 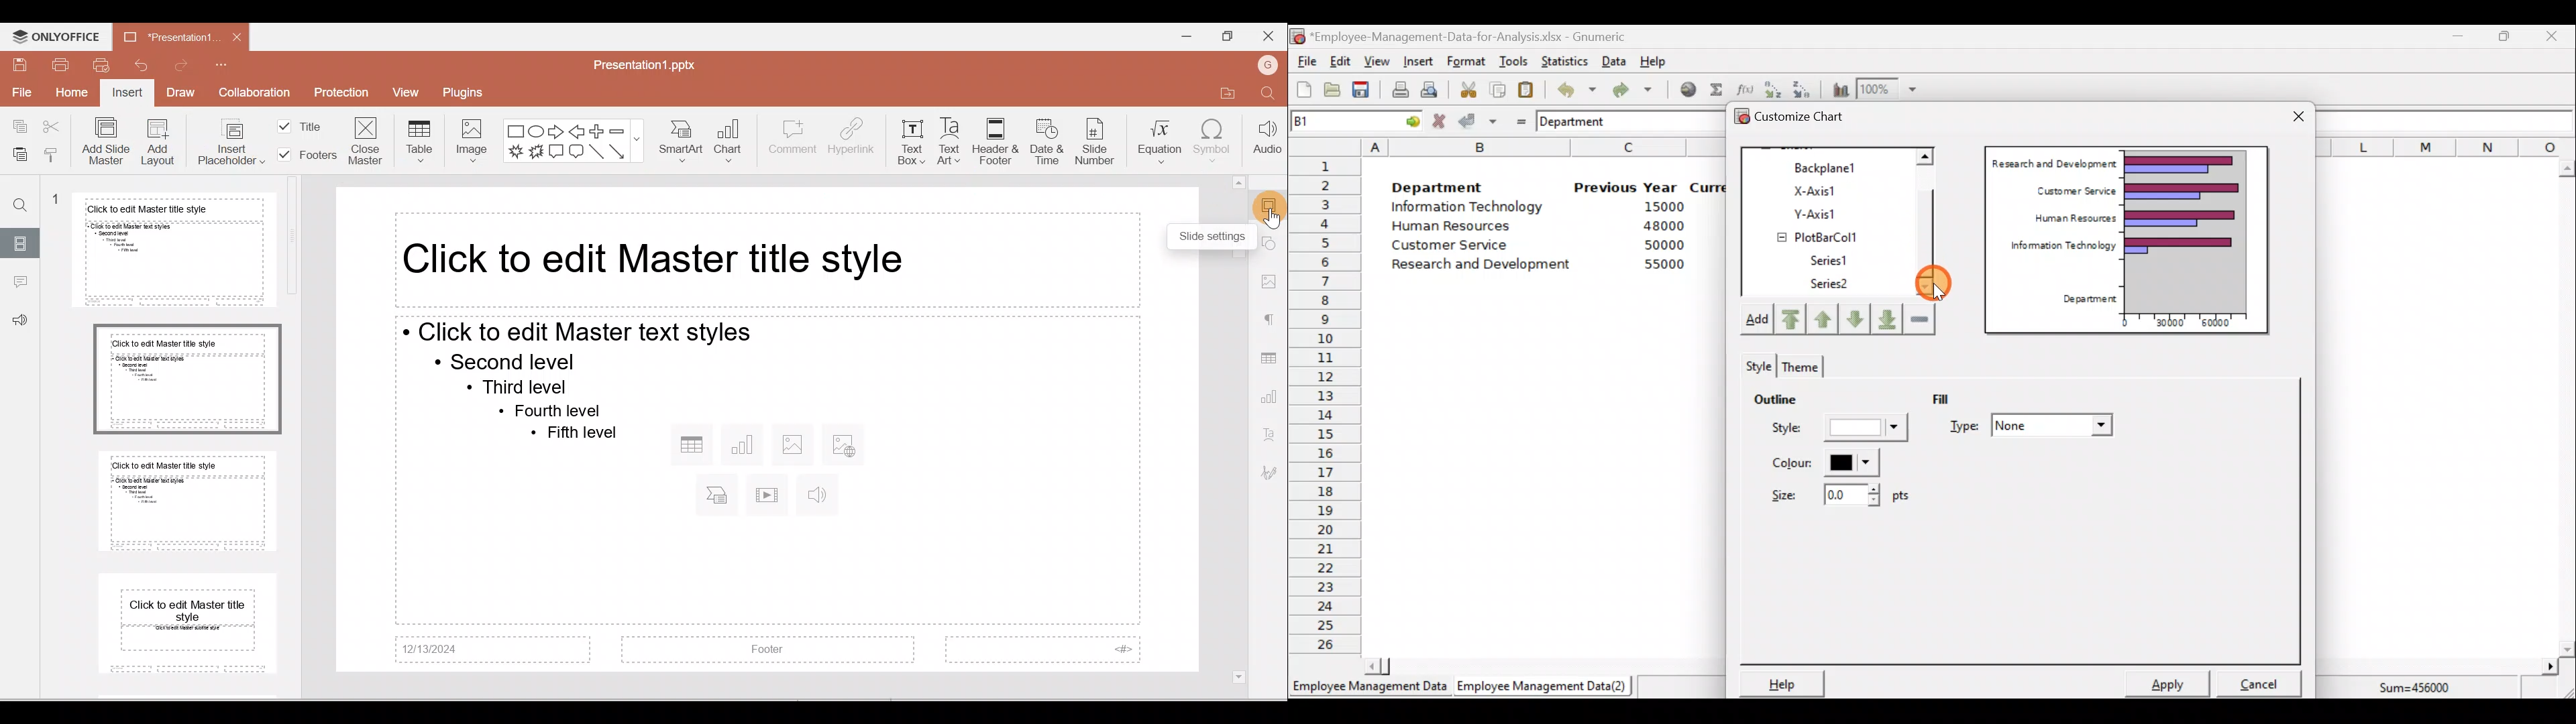 I want to click on Close, so click(x=237, y=35).